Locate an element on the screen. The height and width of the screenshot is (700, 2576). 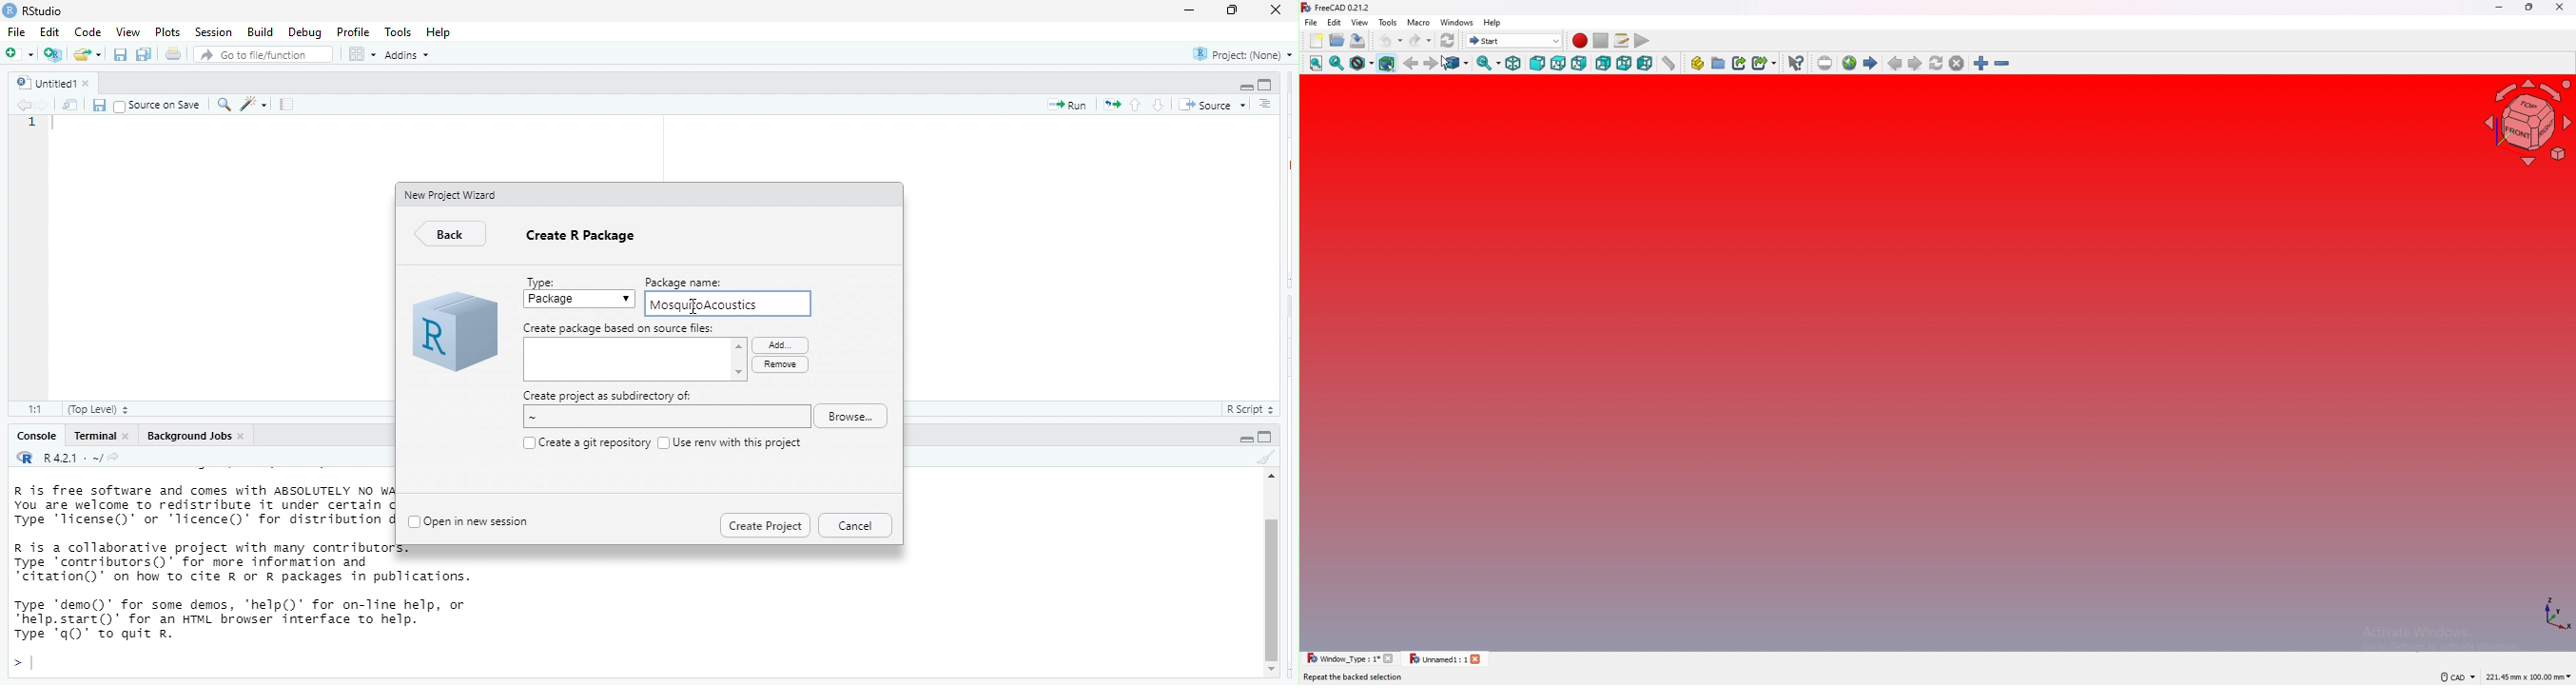
source is located at coordinates (1212, 103).